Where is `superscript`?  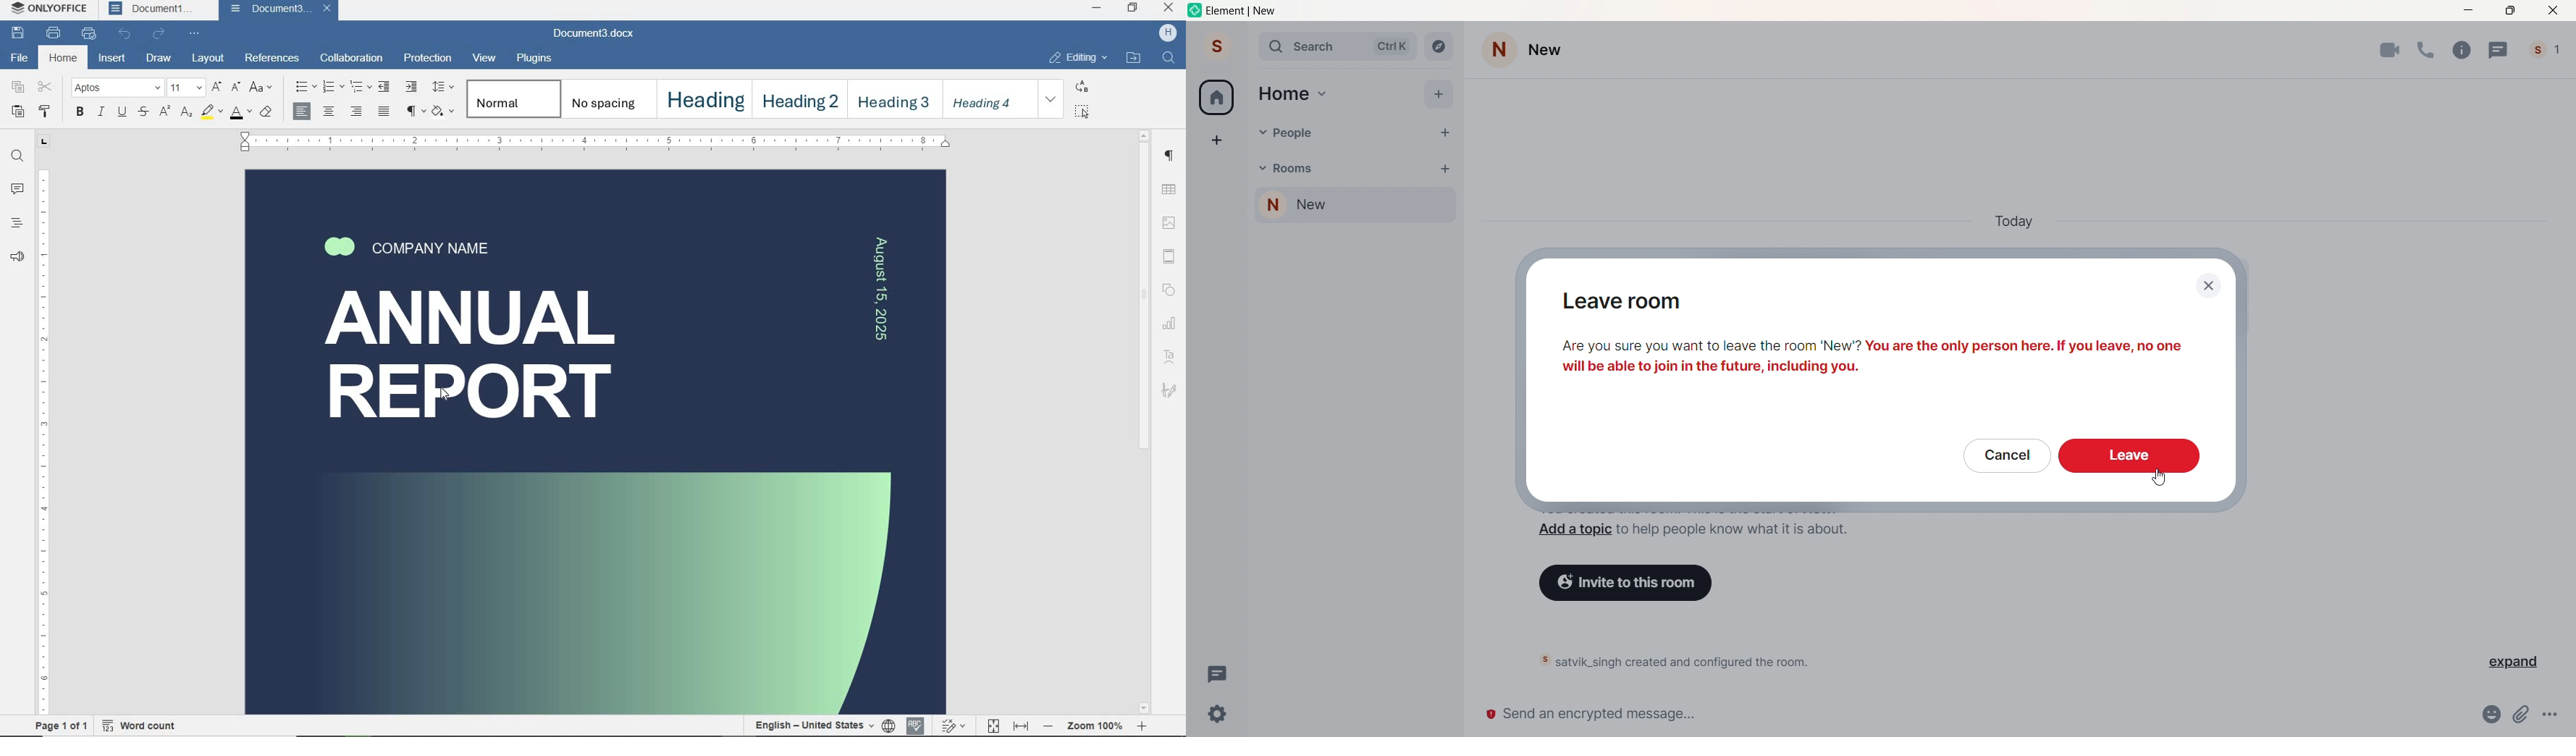
superscript is located at coordinates (164, 112).